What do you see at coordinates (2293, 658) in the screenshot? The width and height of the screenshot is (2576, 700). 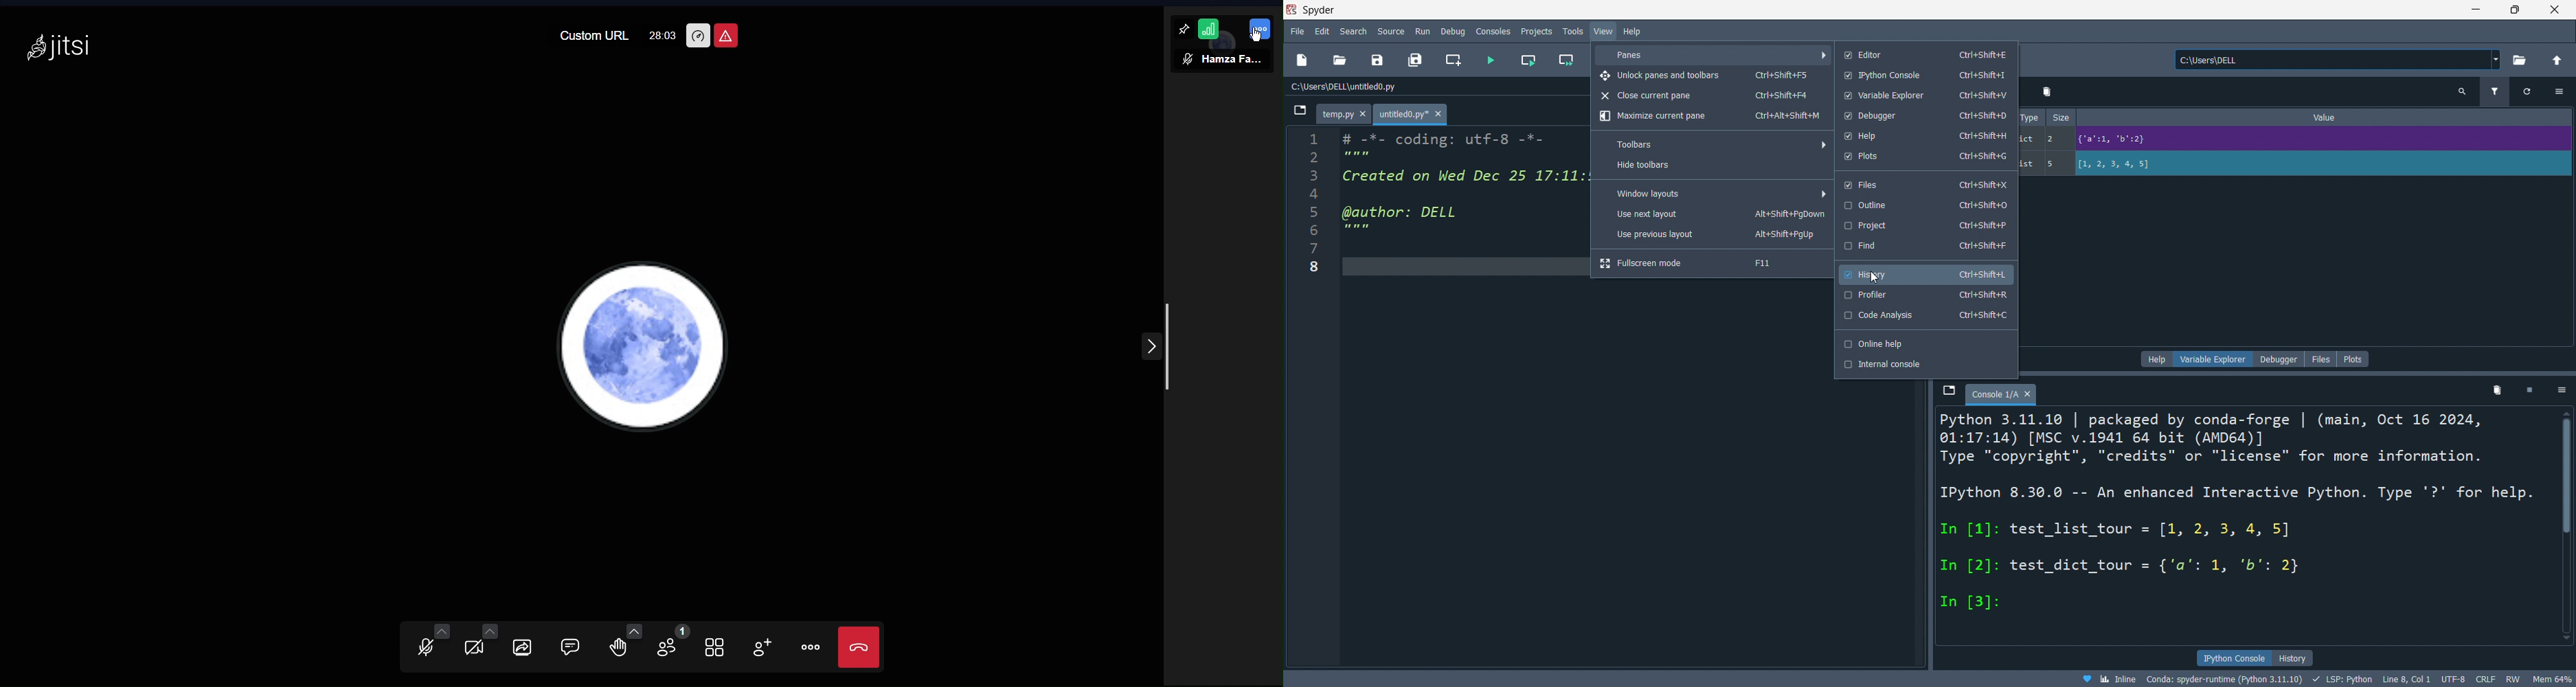 I see `history` at bounding box center [2293, 658].